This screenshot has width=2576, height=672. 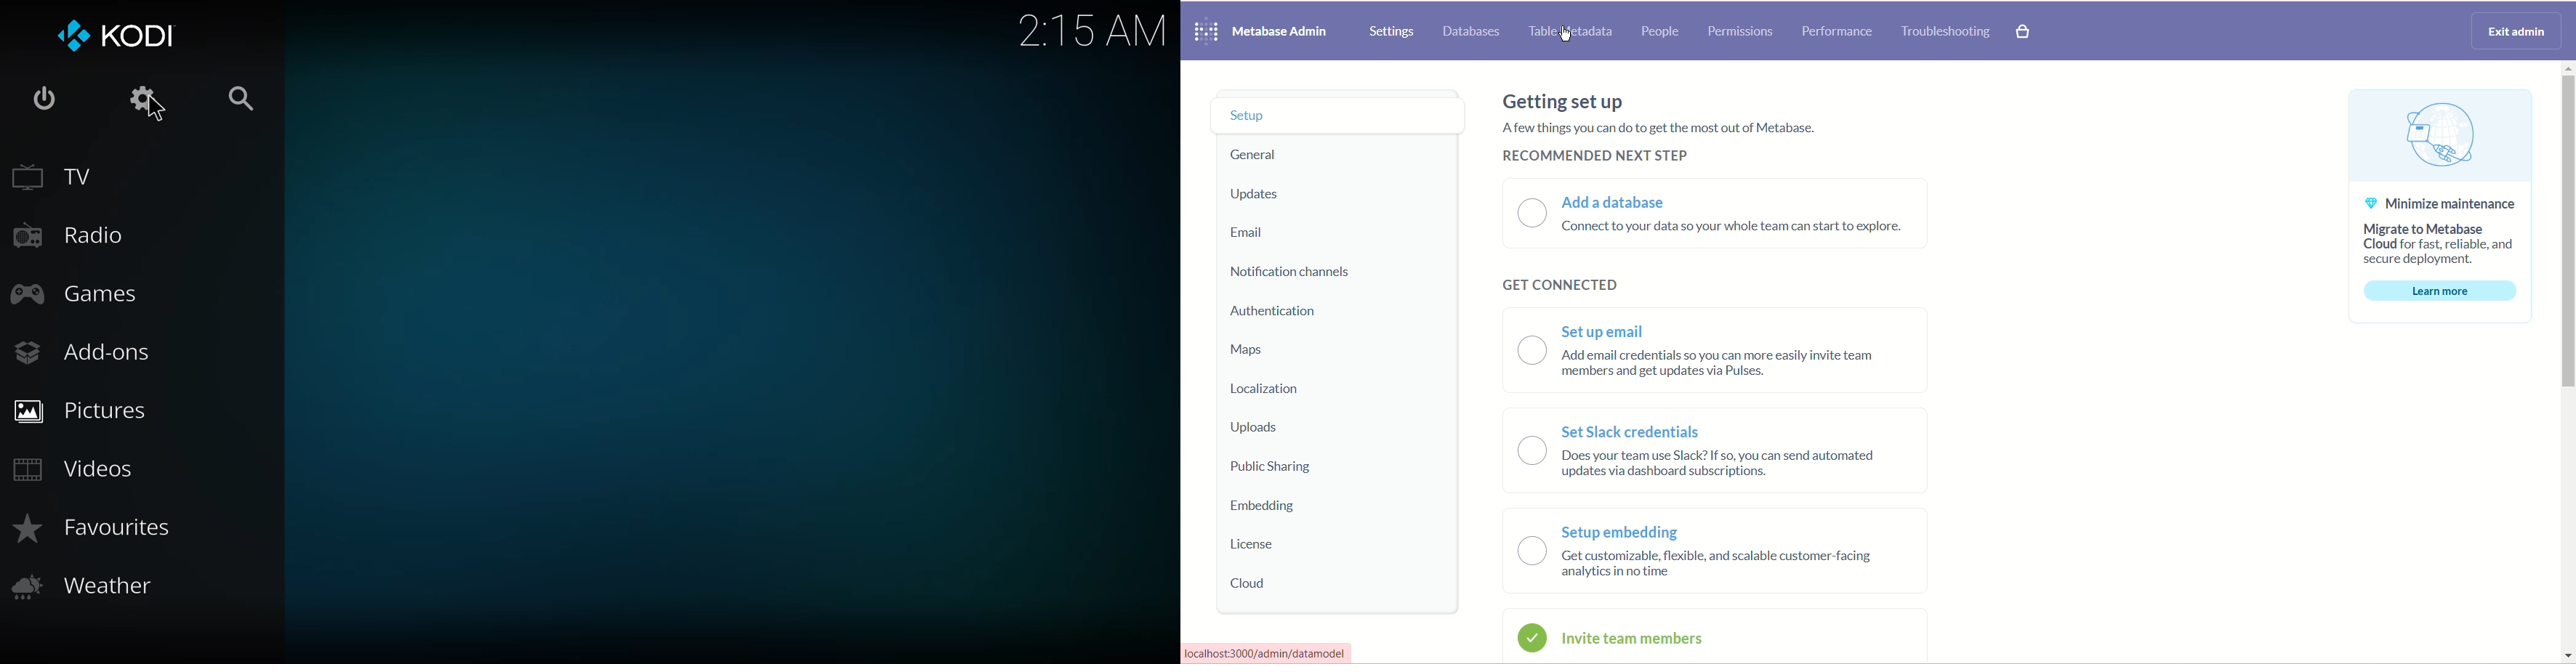 What do you see at coordinates (72, 232) in the screenshot?
I see `radio` at bounding box center [72, 232].